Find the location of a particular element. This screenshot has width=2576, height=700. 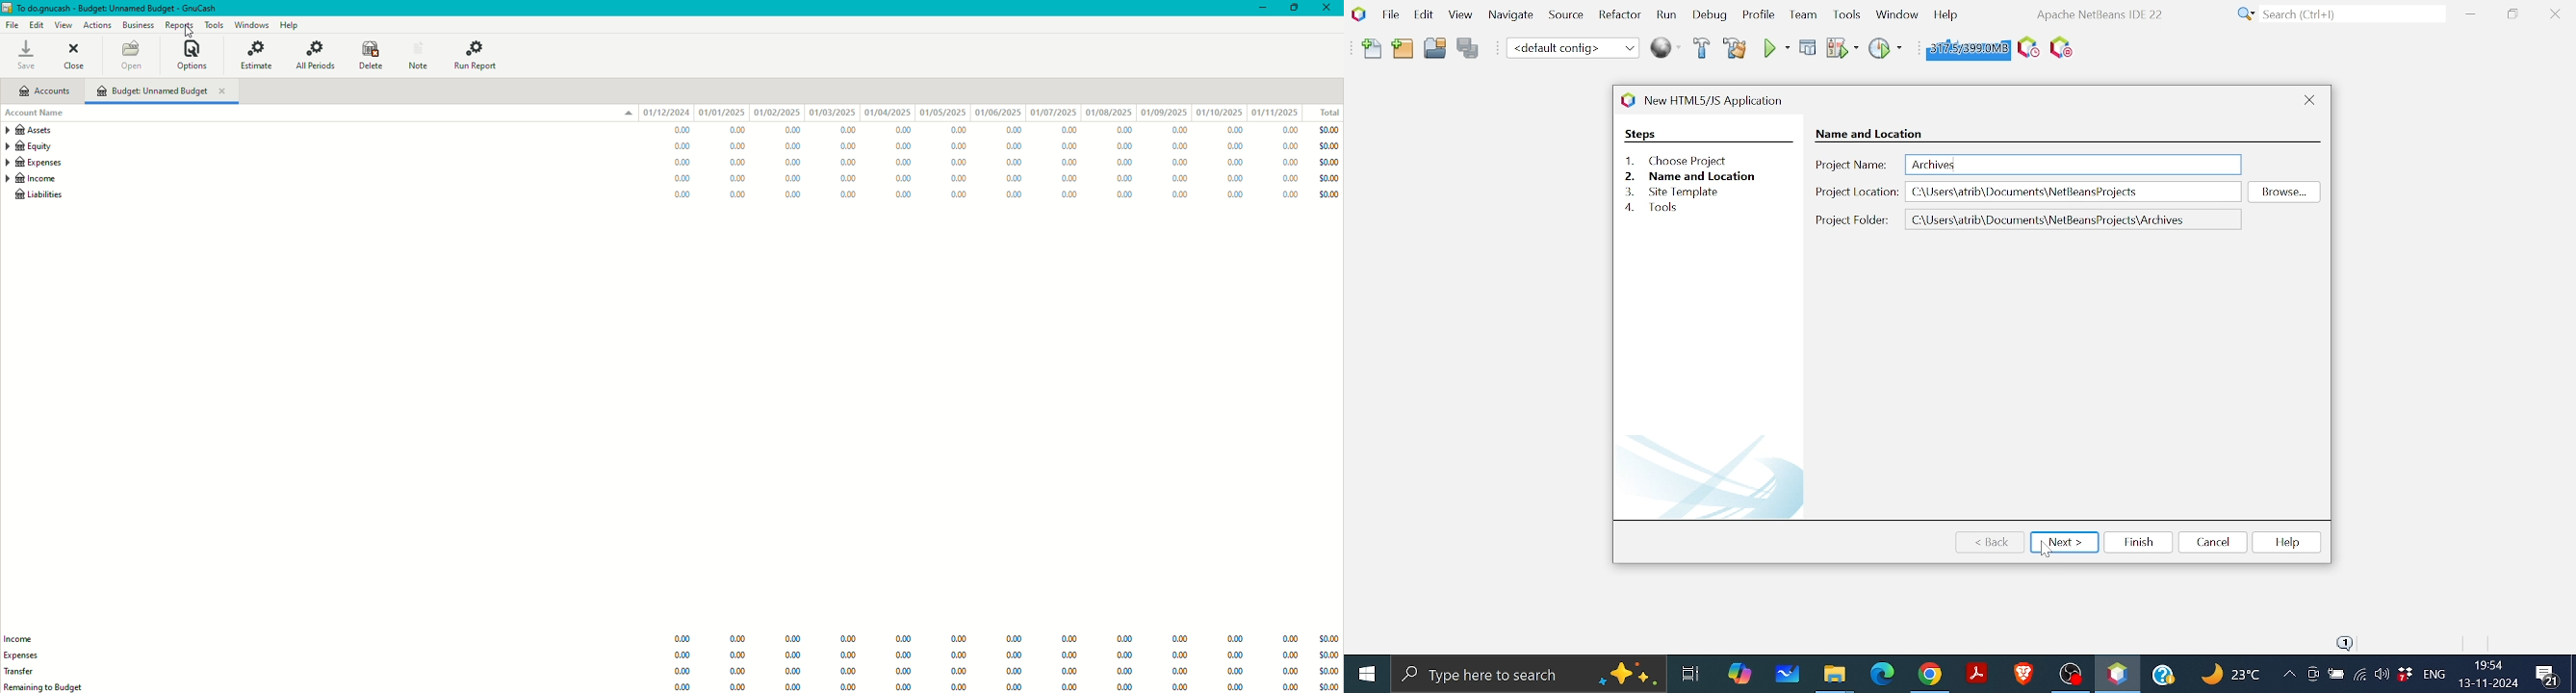

0.00 is located at coordinates (793, 654).